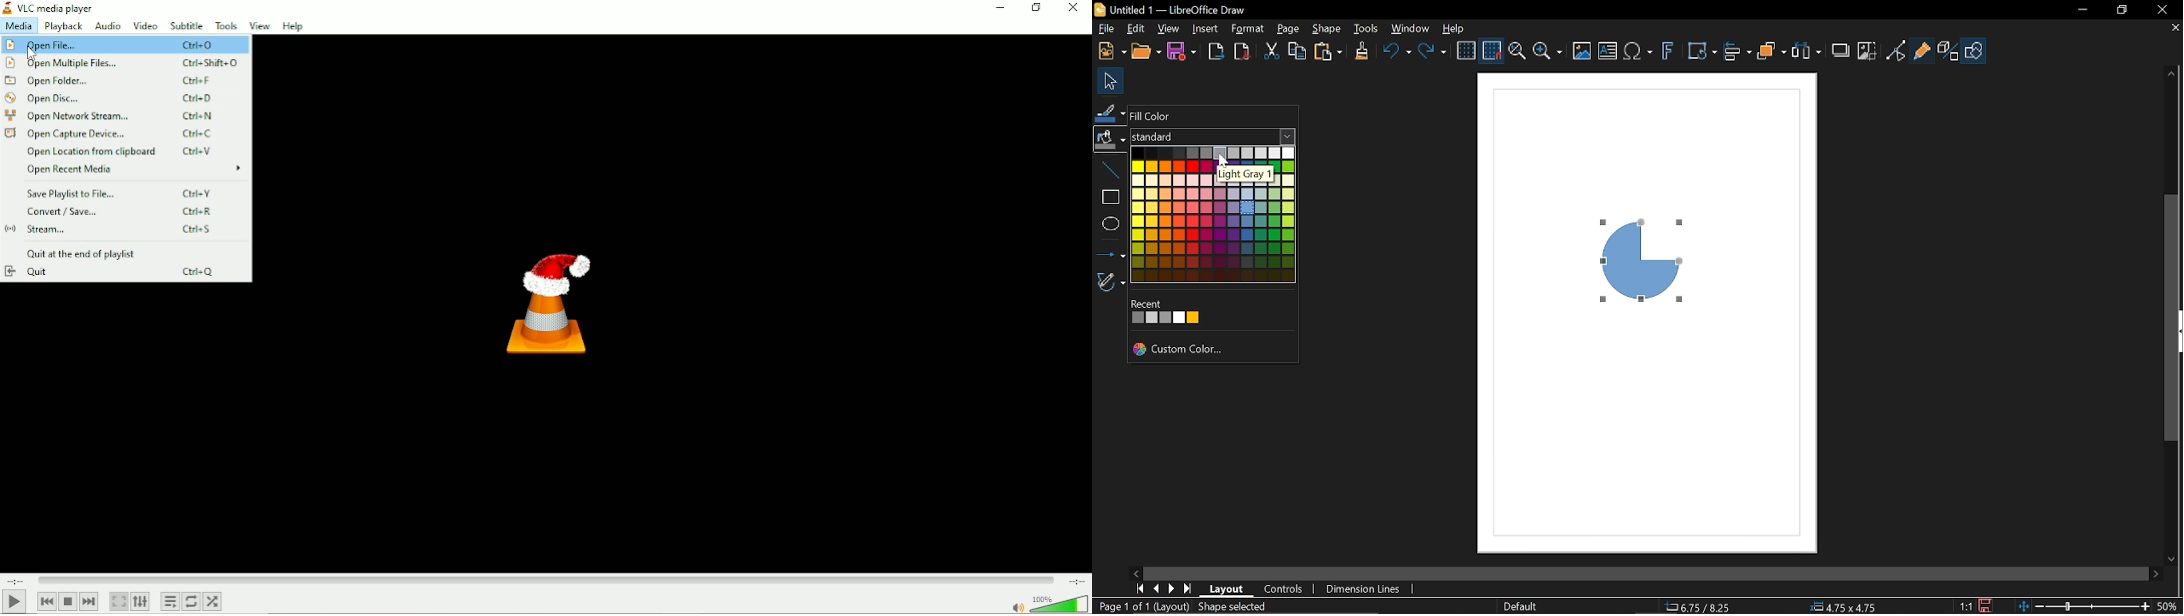 The width and height of the screenshot is (2184, 616). Describe the element at coordinates (1808, 52) in the screenshot. I see `Select at least three objects to distribute` at that location.